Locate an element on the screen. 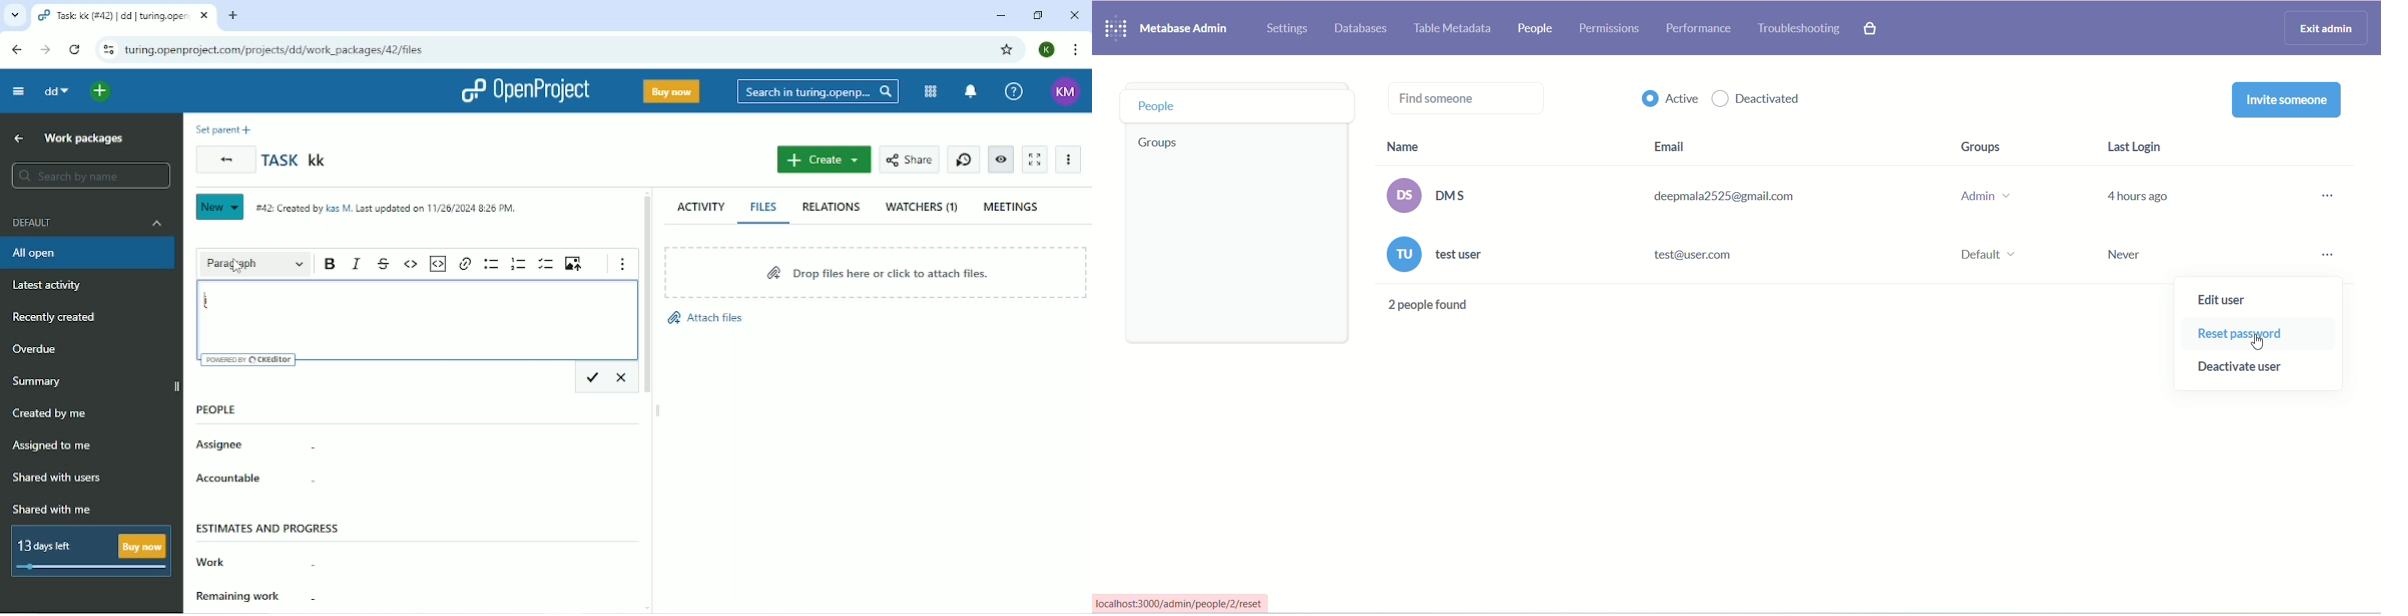 This screenshot has height=616, width=2408. People is located at coordinates (223, 405).